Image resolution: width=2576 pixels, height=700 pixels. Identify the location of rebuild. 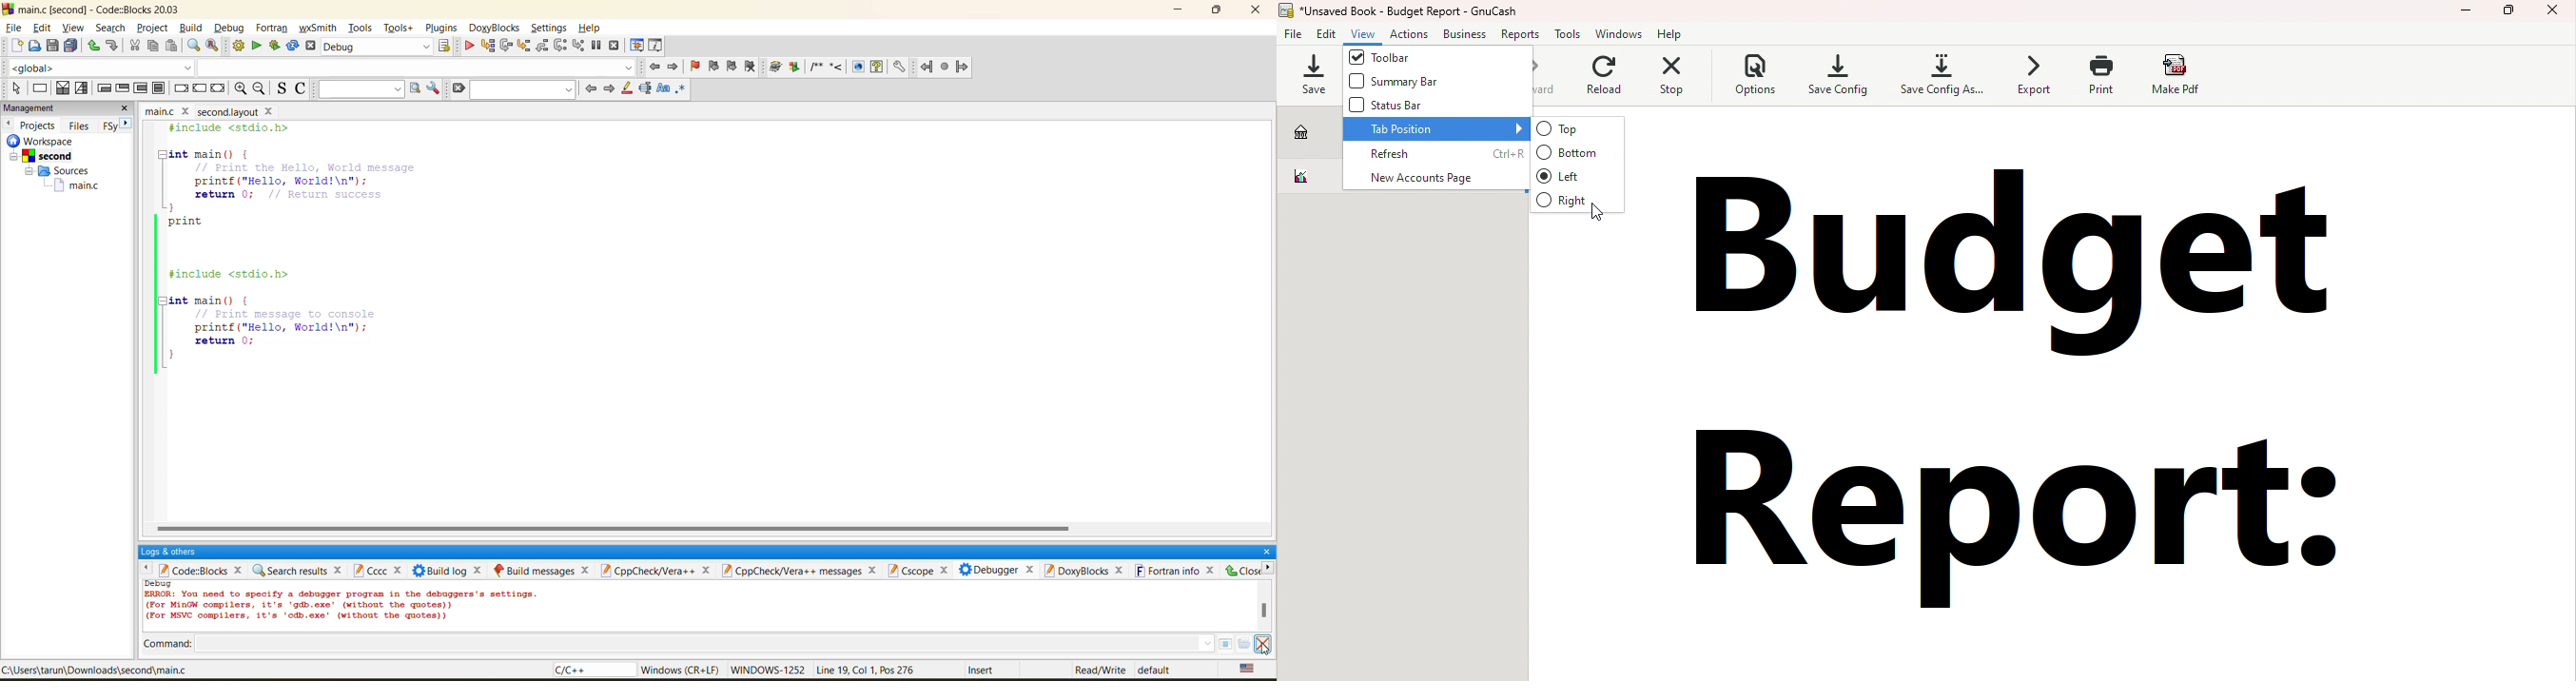
(293, 47).